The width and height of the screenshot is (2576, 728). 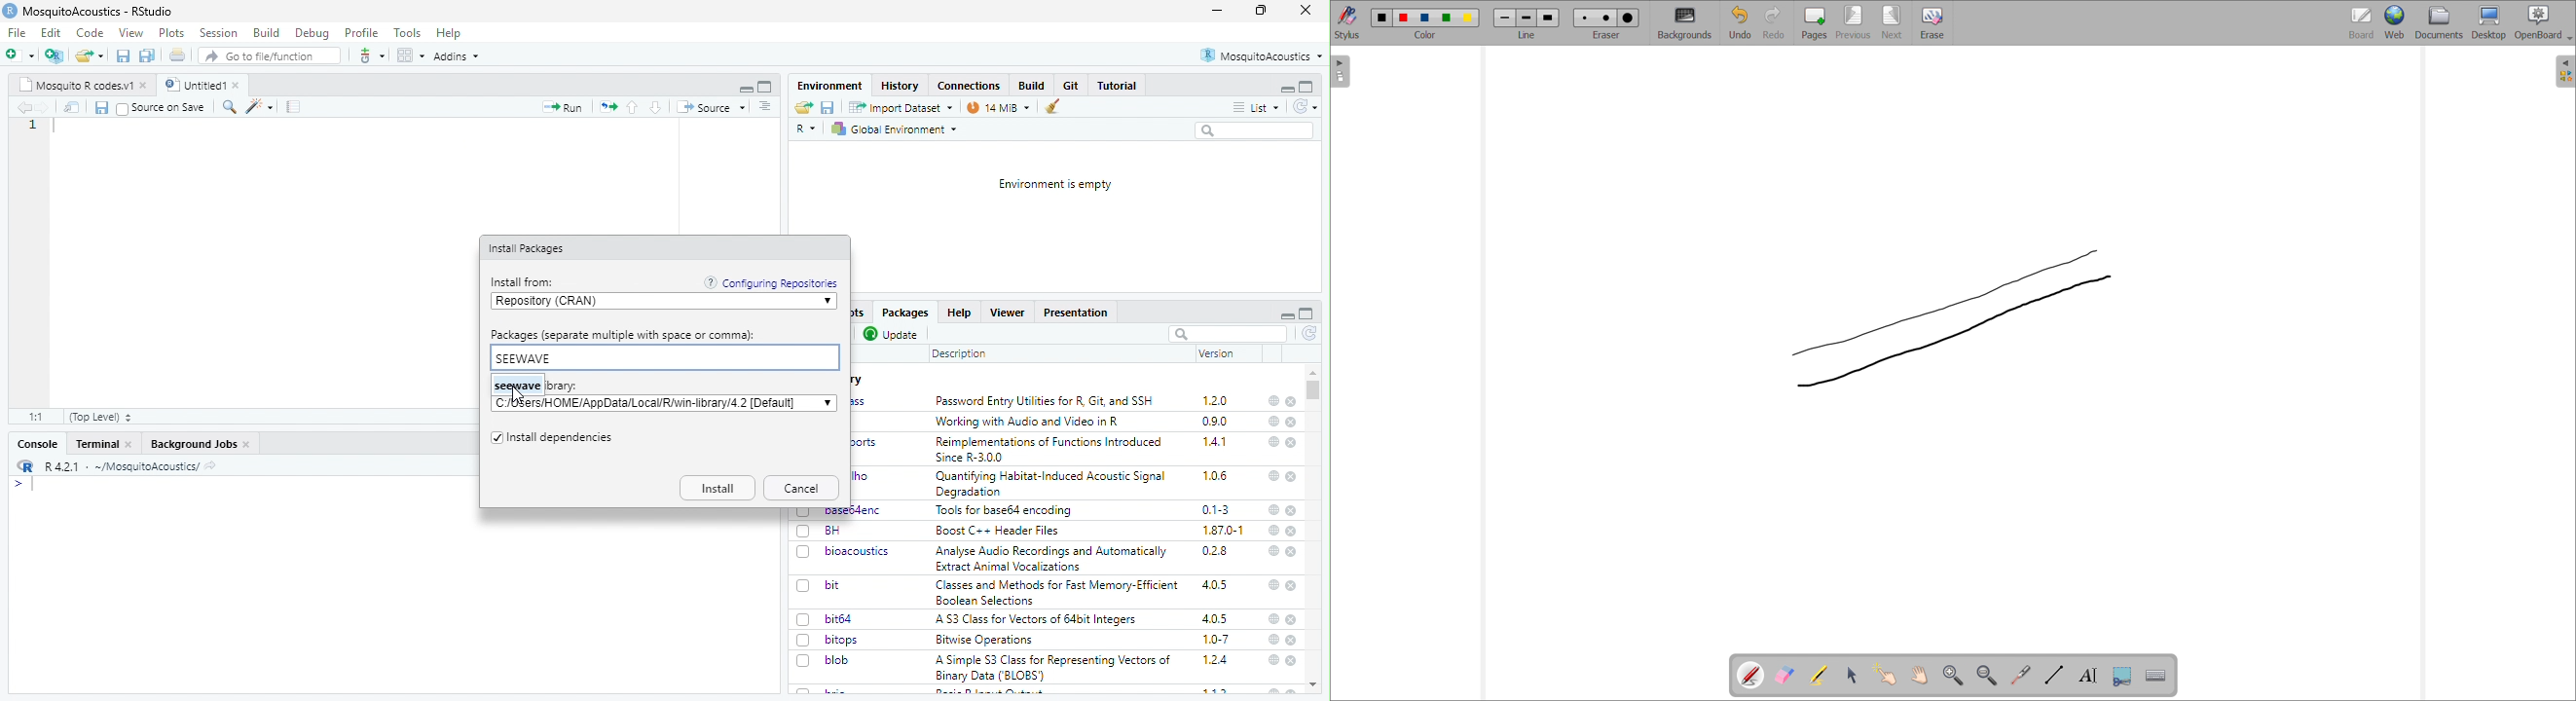 I want to click on update, so click(x=893, y=335).